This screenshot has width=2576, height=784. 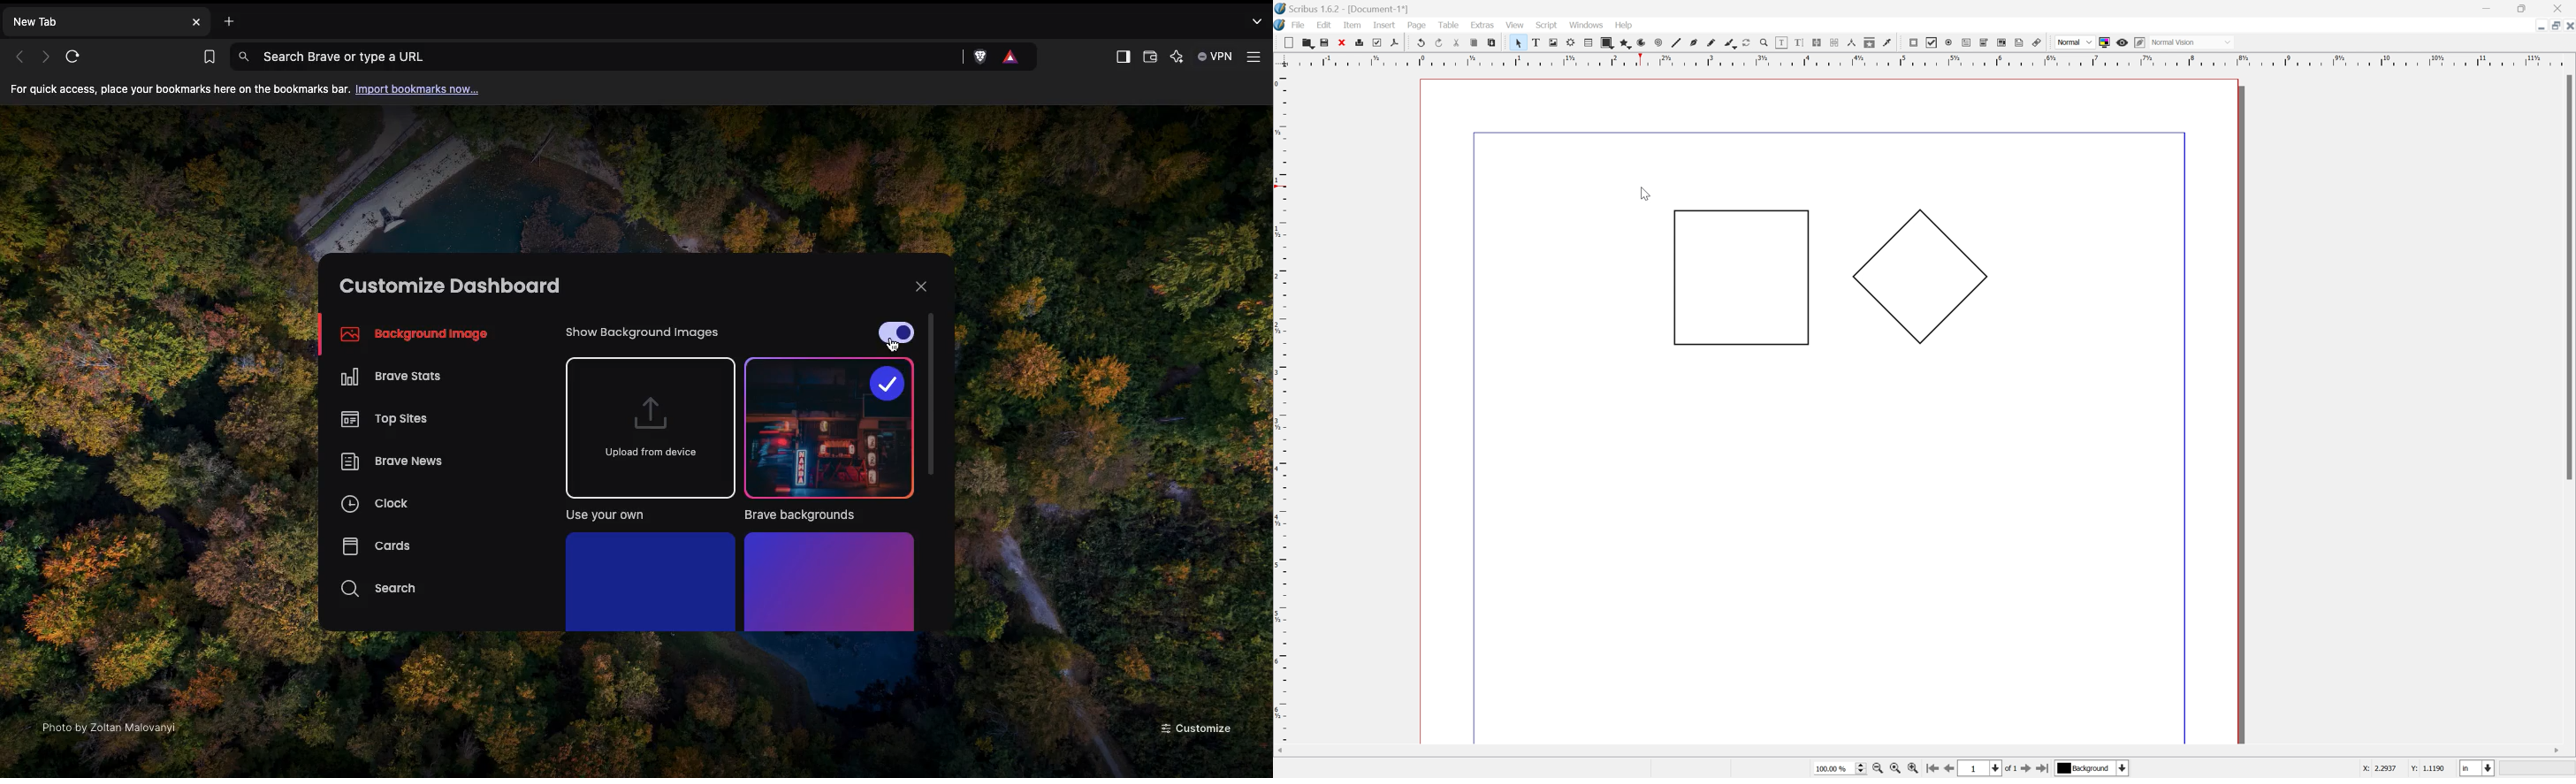 I want to click on Show background images, so click(x=648, y=333).